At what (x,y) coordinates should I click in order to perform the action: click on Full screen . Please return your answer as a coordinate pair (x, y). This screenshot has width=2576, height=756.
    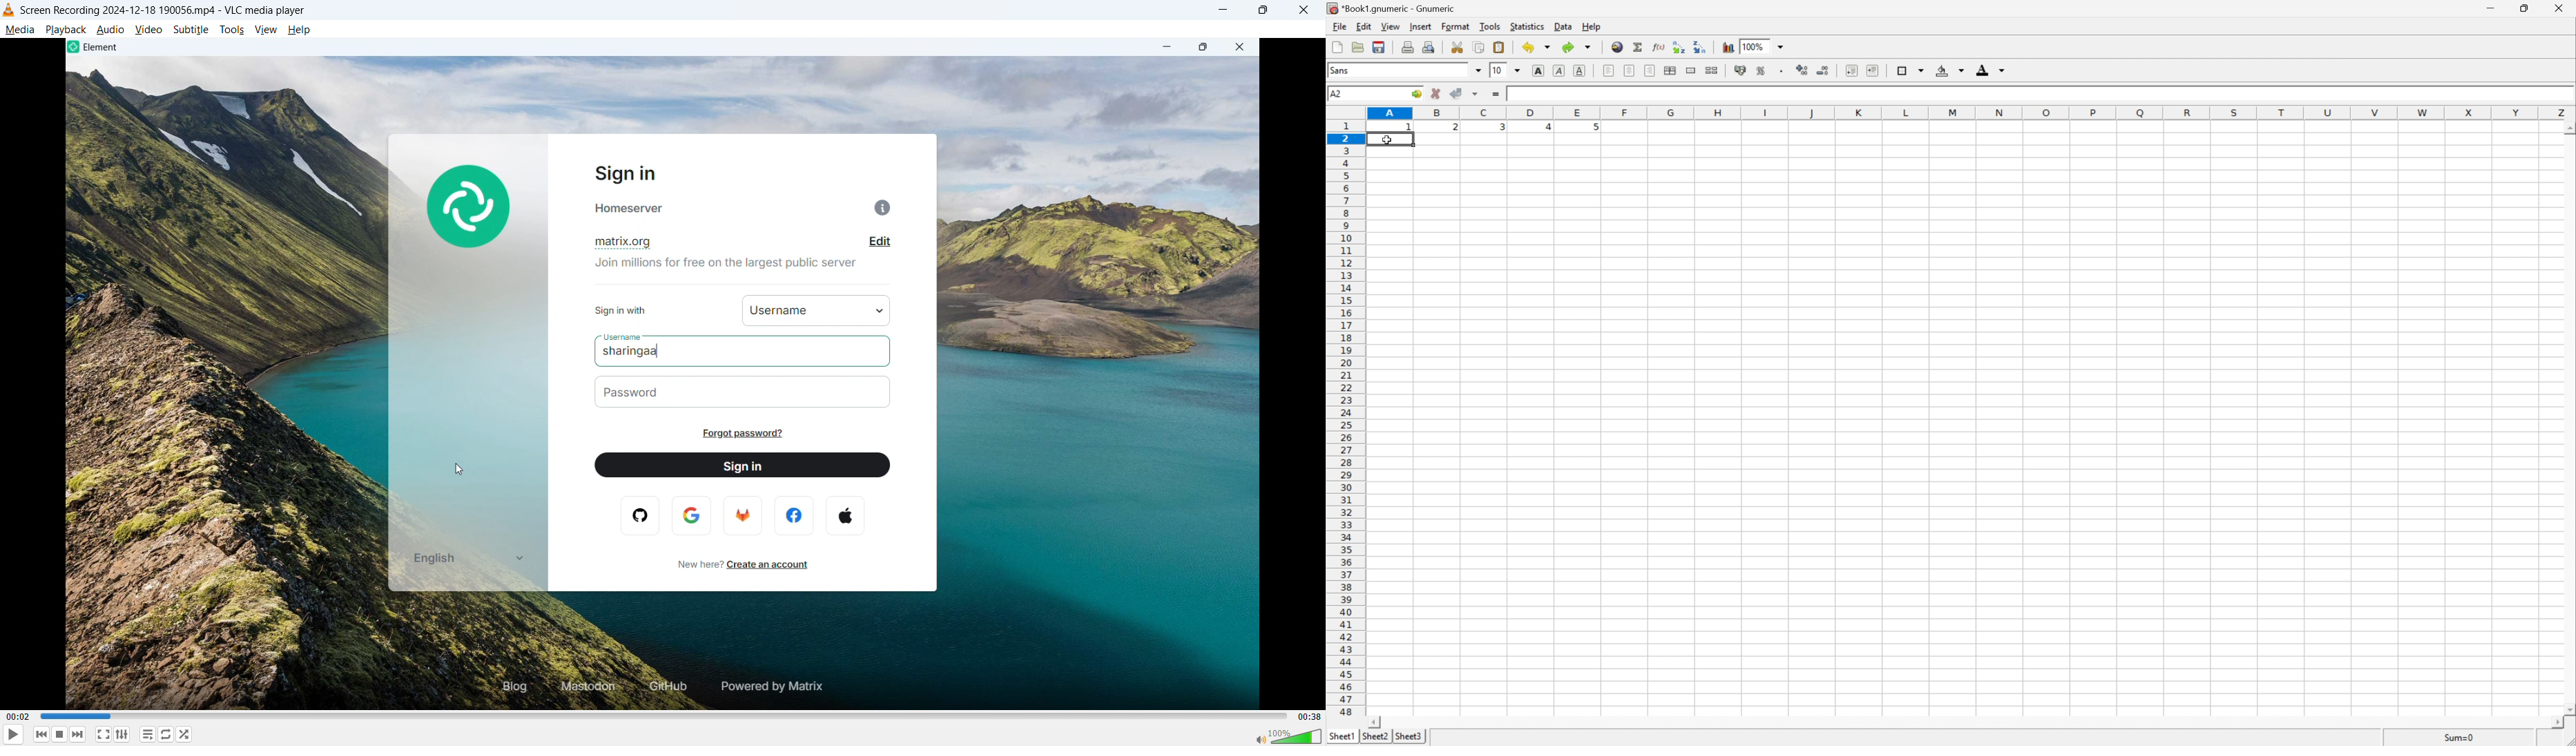
    Looking at the image, I should click on (103, 734).